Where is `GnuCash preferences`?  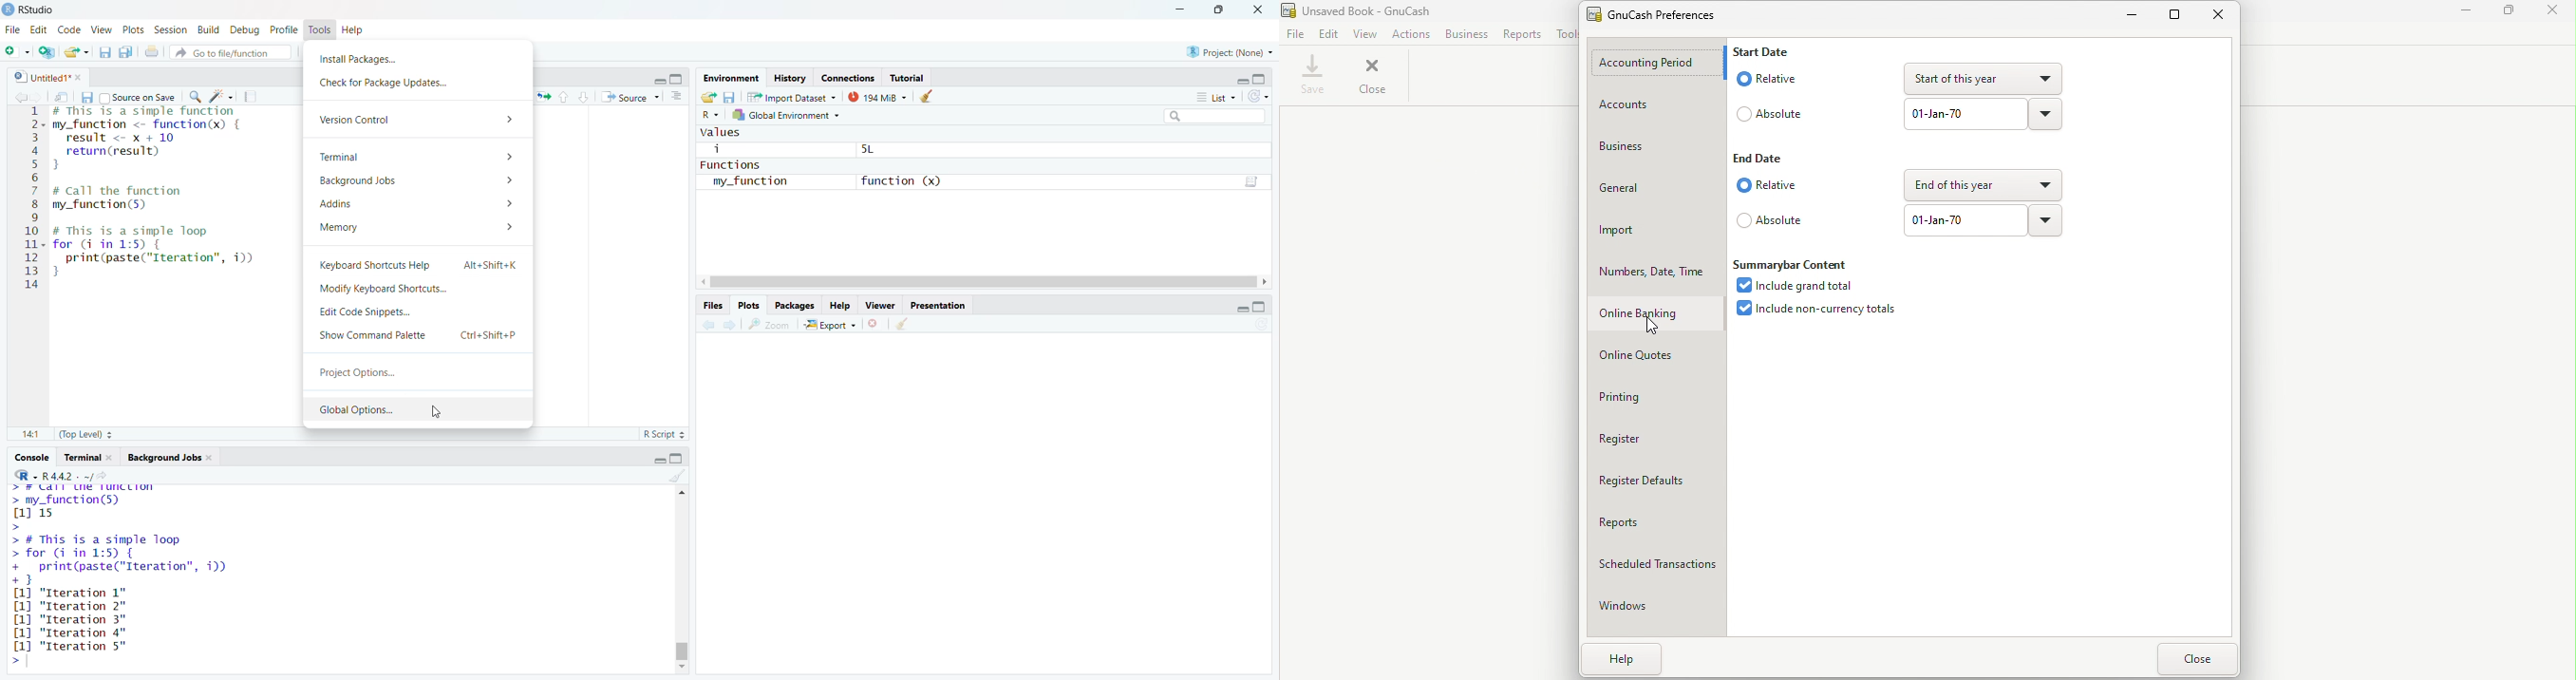 GnuCash preferences is located at coordinates (1661, 13).